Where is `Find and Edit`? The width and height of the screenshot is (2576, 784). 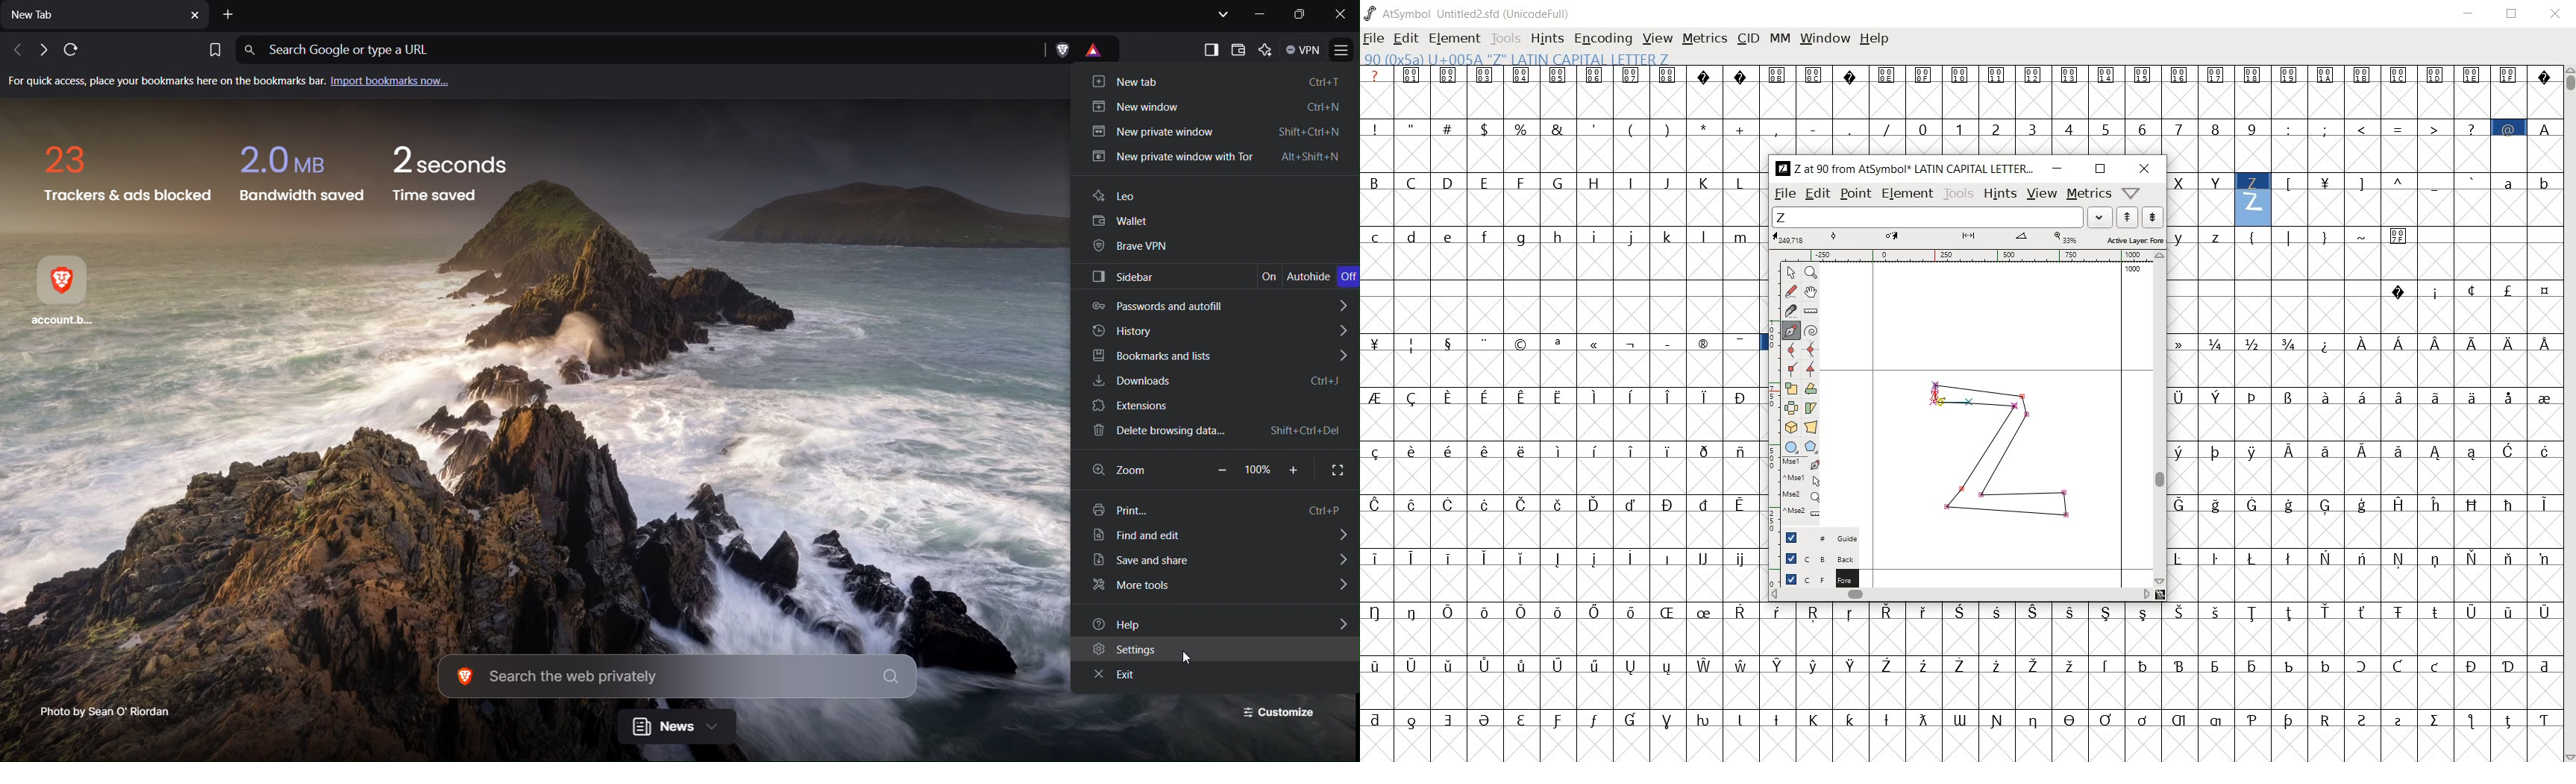
Find and Edit is located at coordinates (1219, 539).